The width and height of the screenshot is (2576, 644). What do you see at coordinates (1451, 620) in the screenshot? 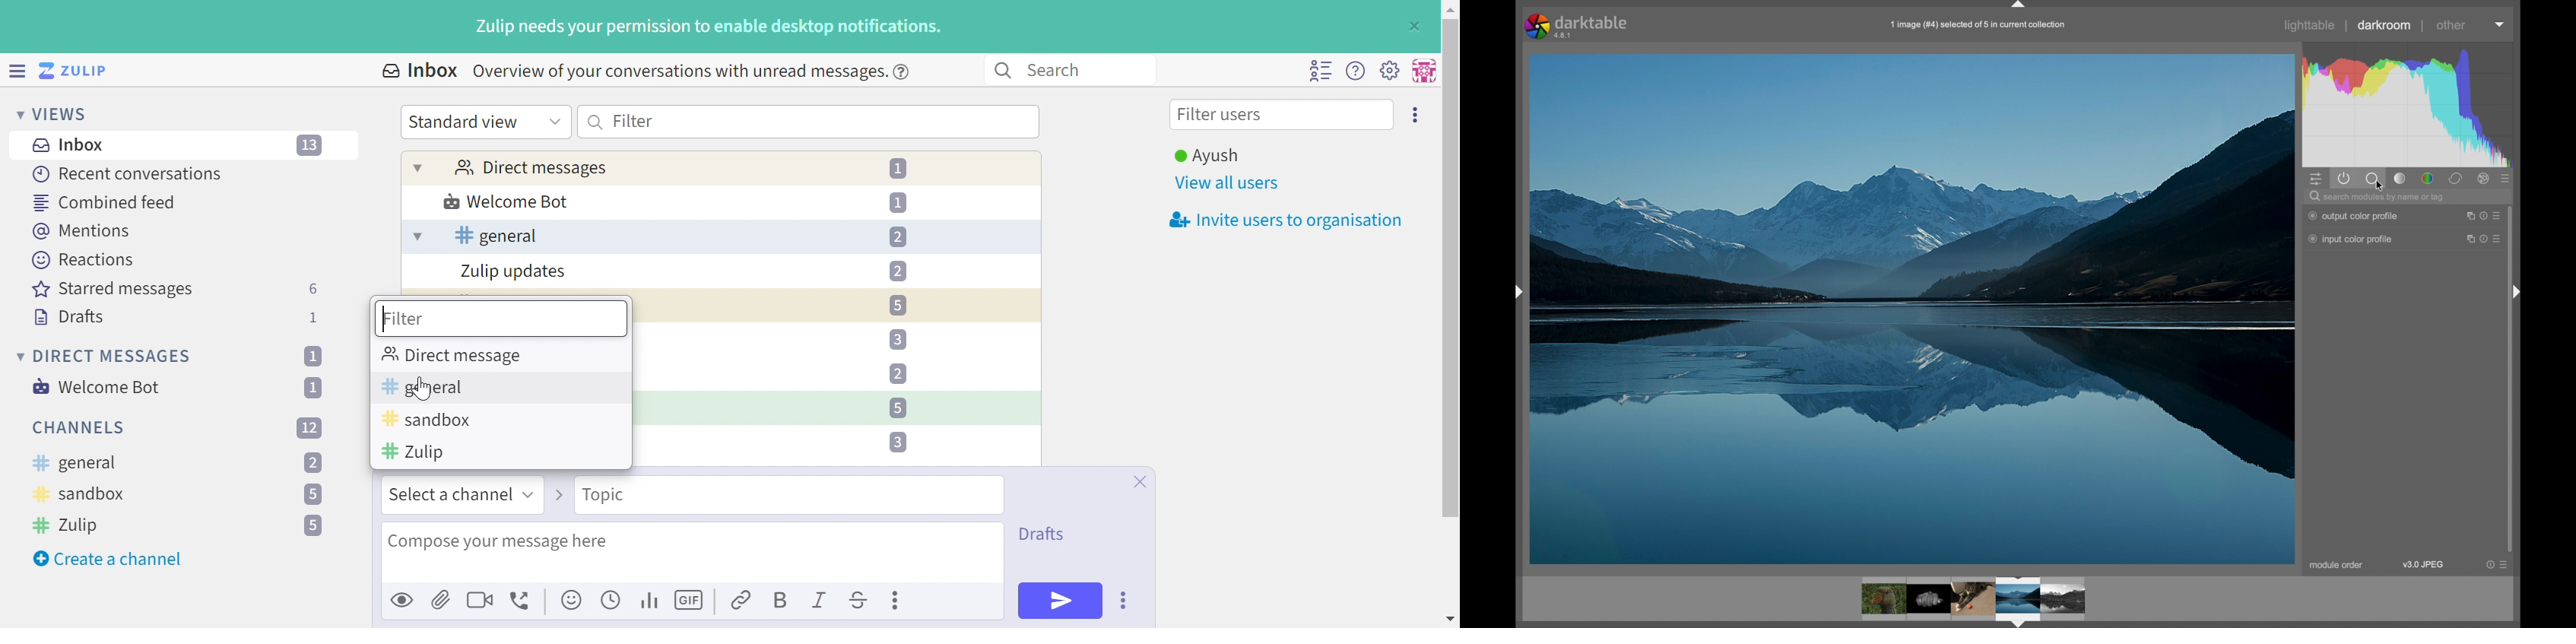
I see `move down` at bounding box center [1451, 620].